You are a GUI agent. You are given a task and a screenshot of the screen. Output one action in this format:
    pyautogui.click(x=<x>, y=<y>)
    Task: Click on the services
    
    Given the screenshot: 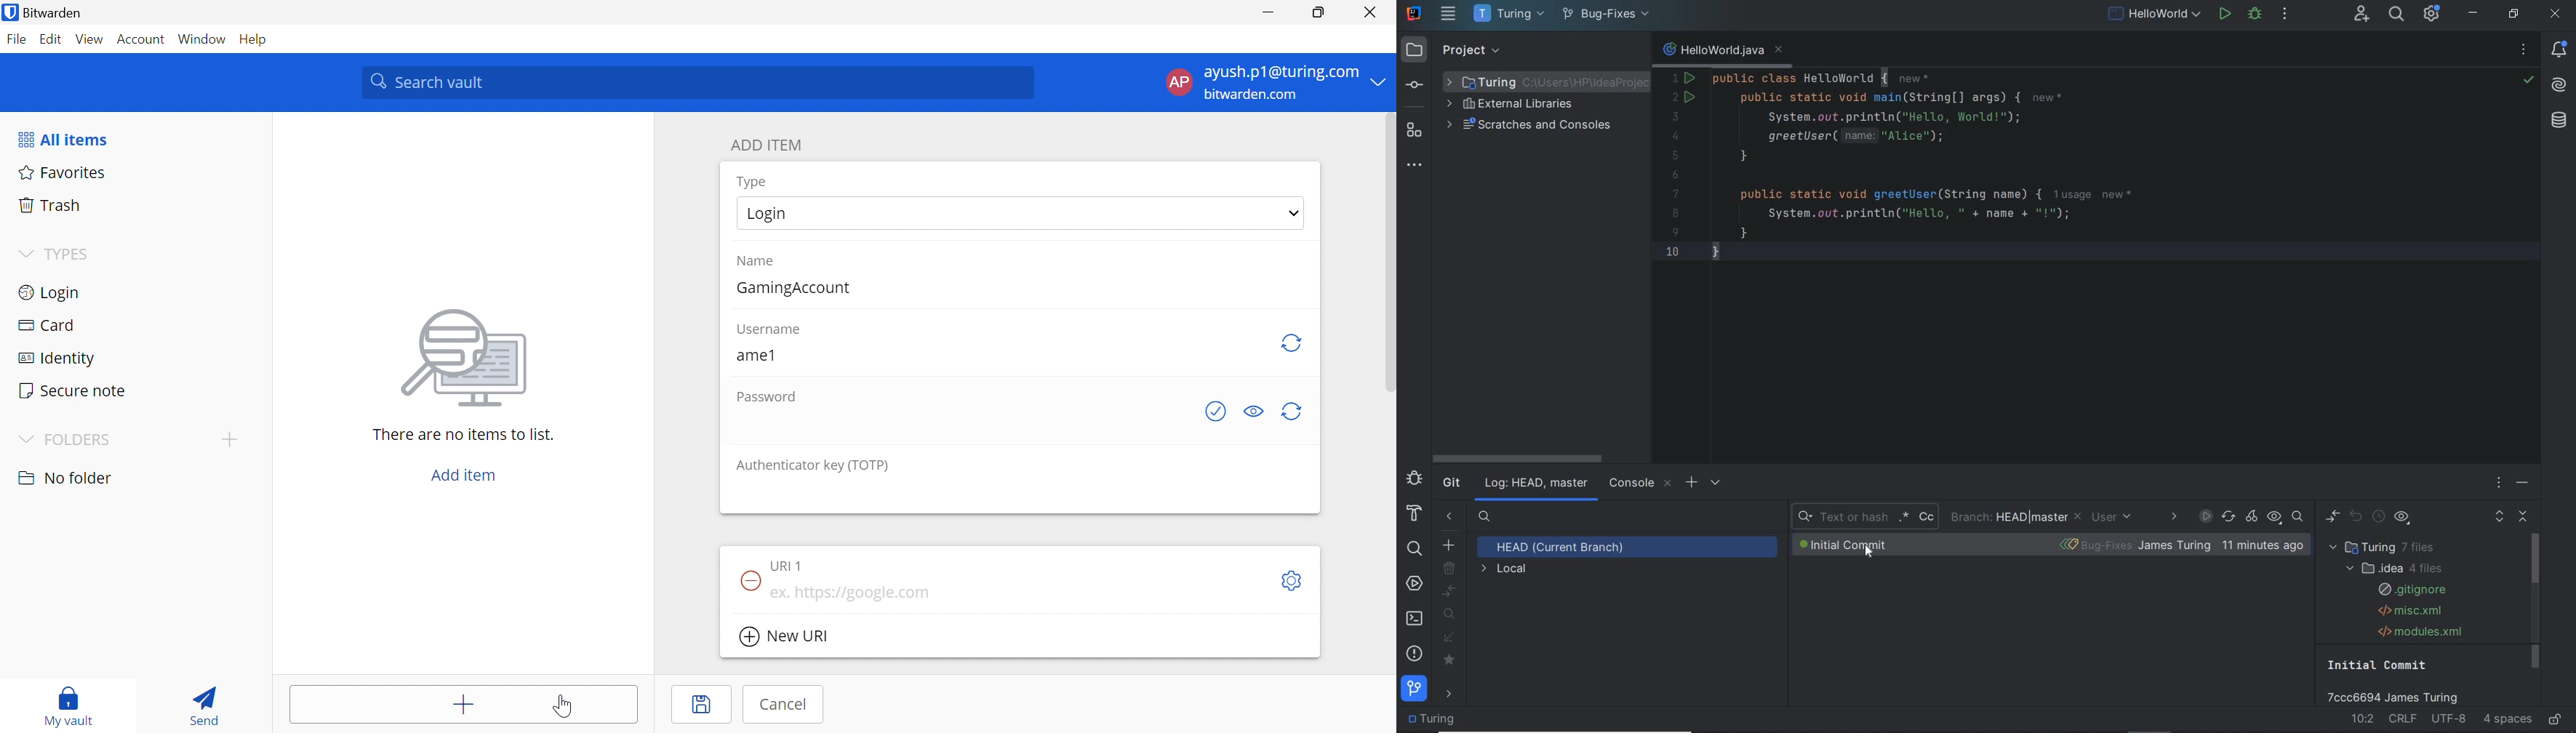 What is the action you would take?
    pyautogui.click(x=1415, y=585)
    